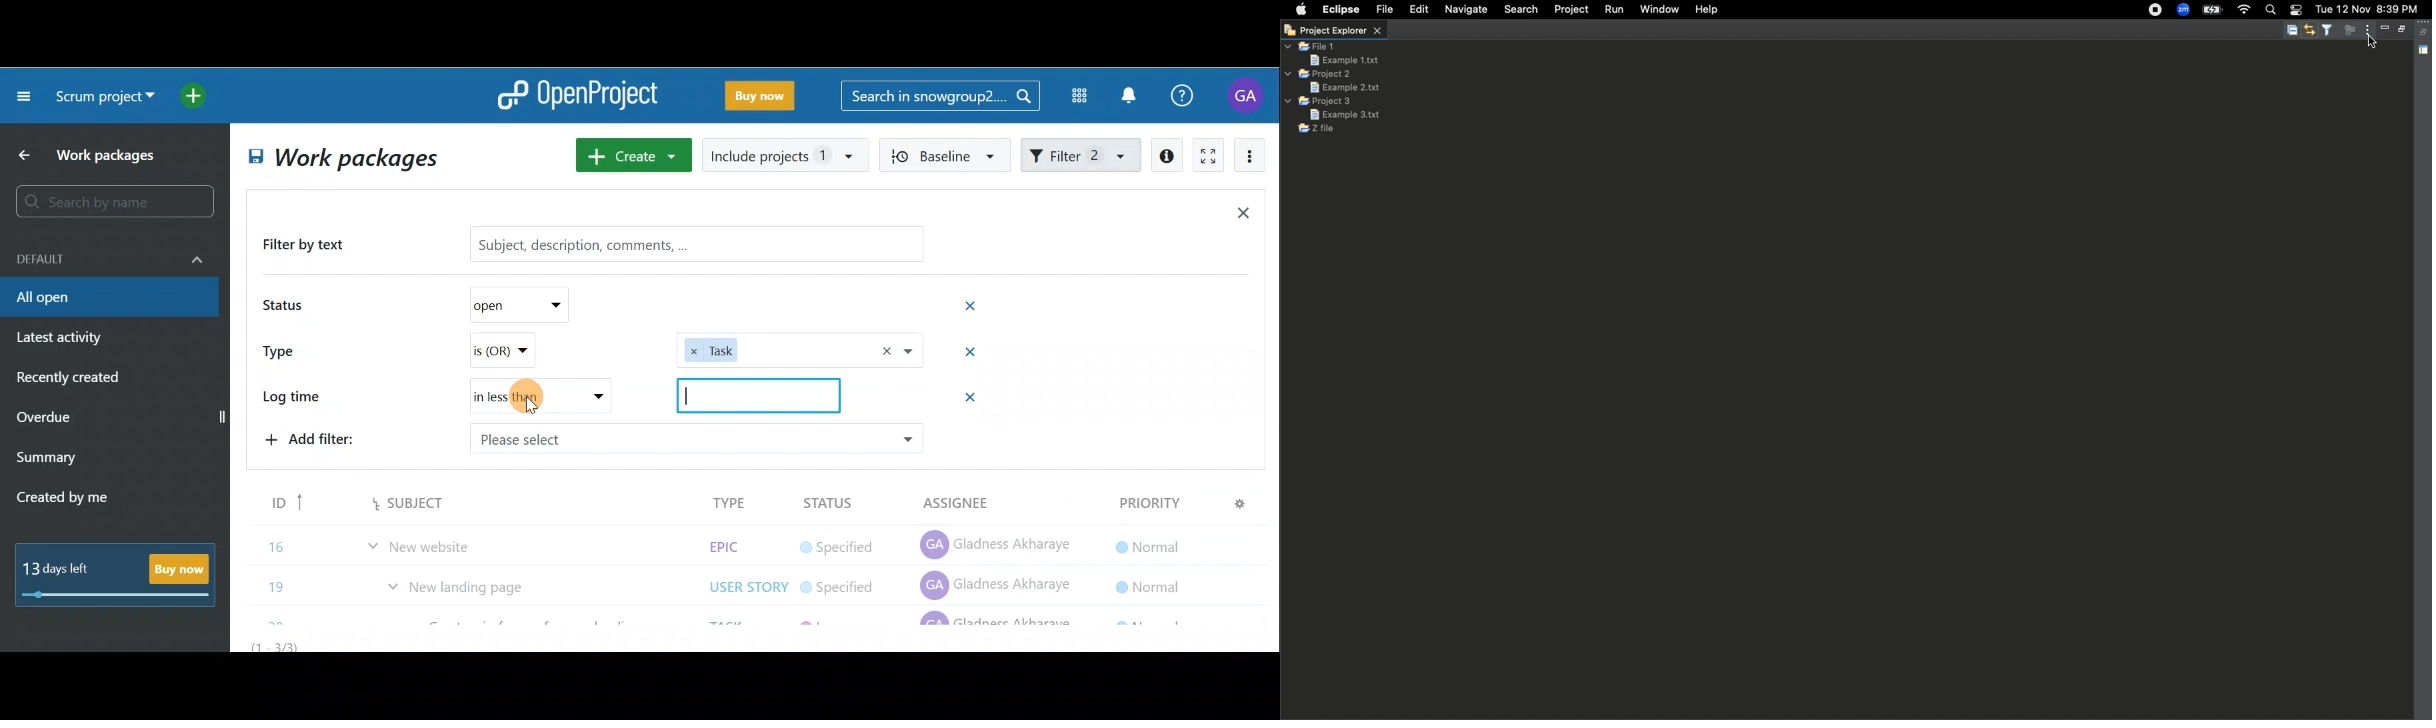 The width and height of the screenshot is (2436, 728). I want to click on Filter by text, so click(312, 246).